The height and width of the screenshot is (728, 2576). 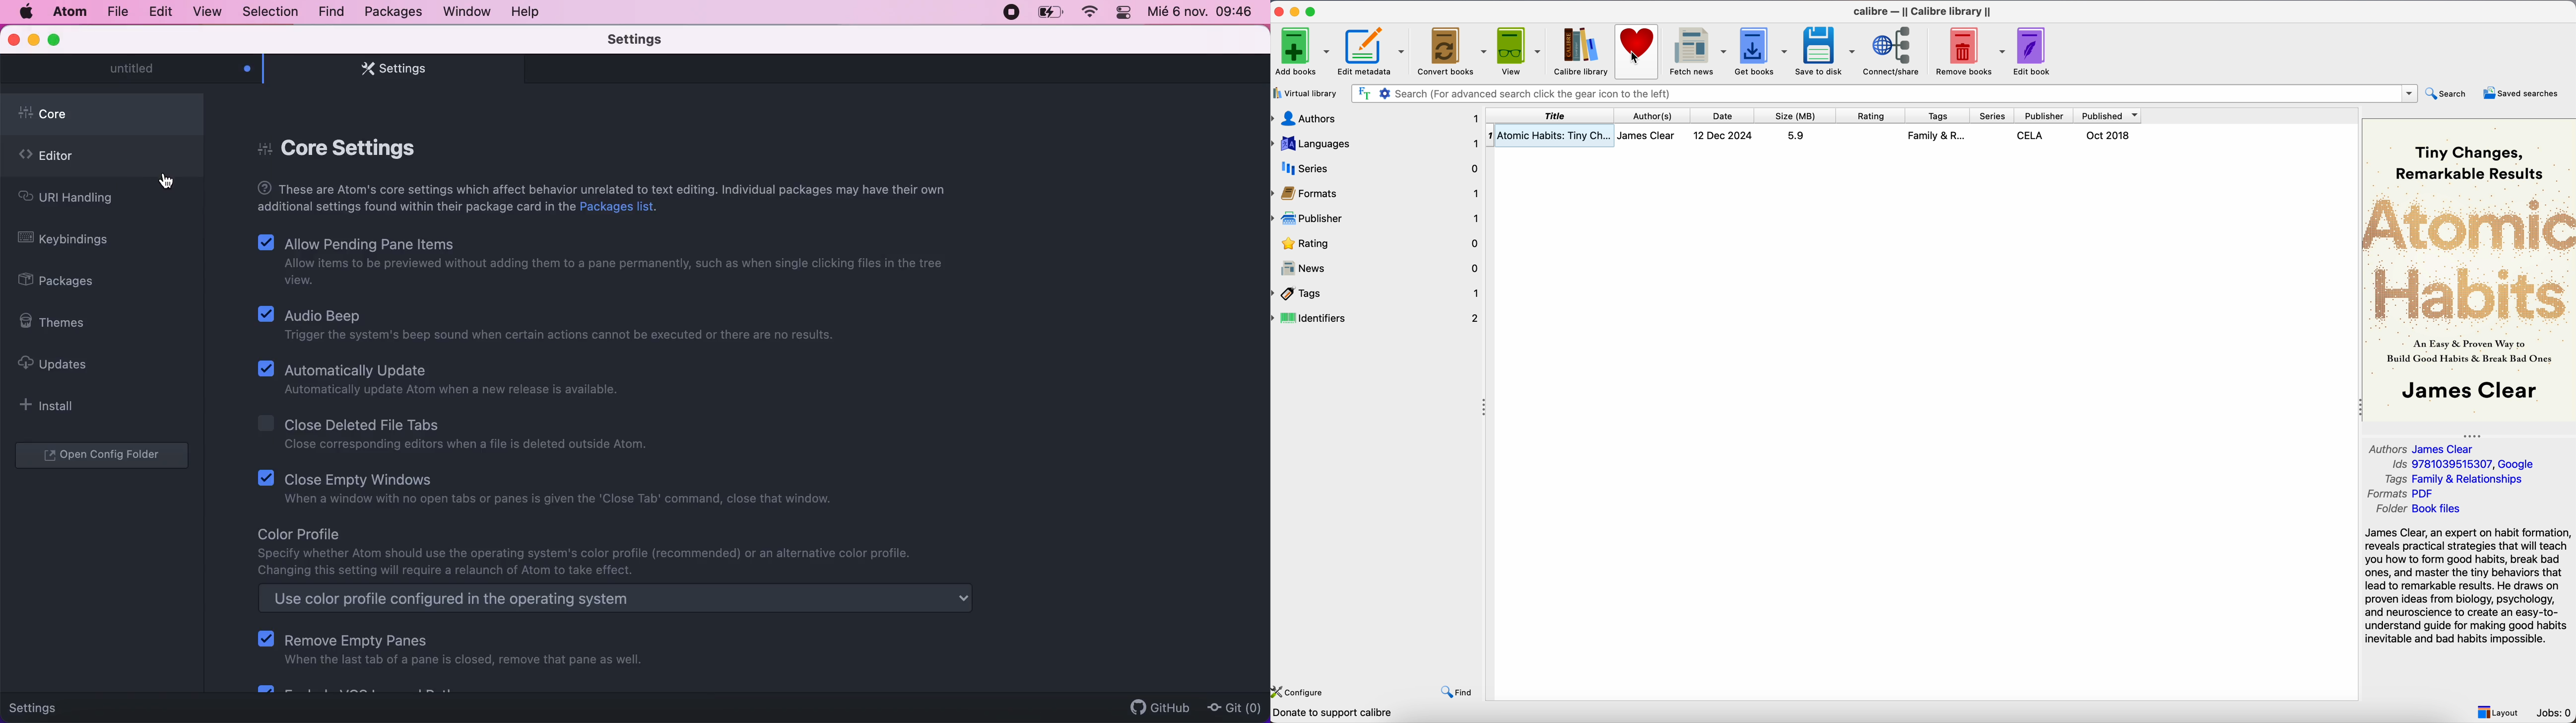 What do you see at coordinates (456, 434) in the screenshot?
I see `Close Deleted File Tabs | Close corresponding editors when a file is deleted outside Atom.` at bounding box center [456, 434].